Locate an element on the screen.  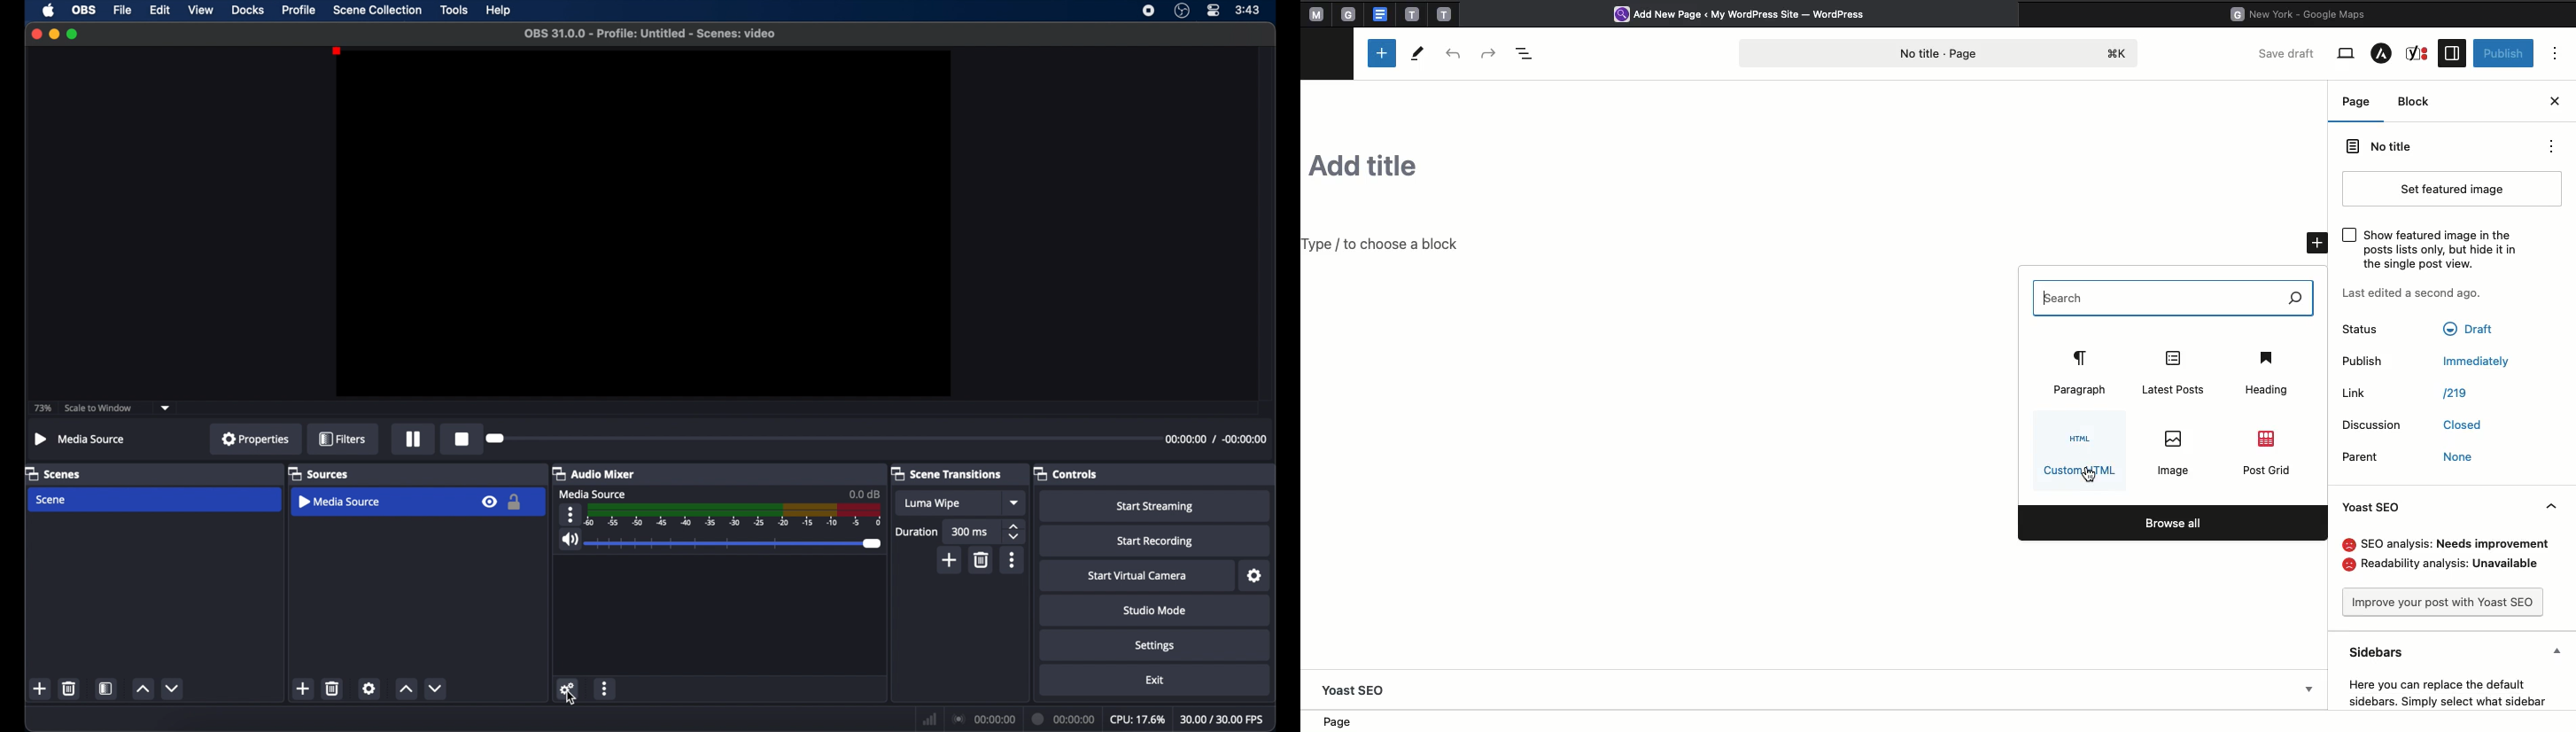
dropdown is located at coordinates (1016, 502).